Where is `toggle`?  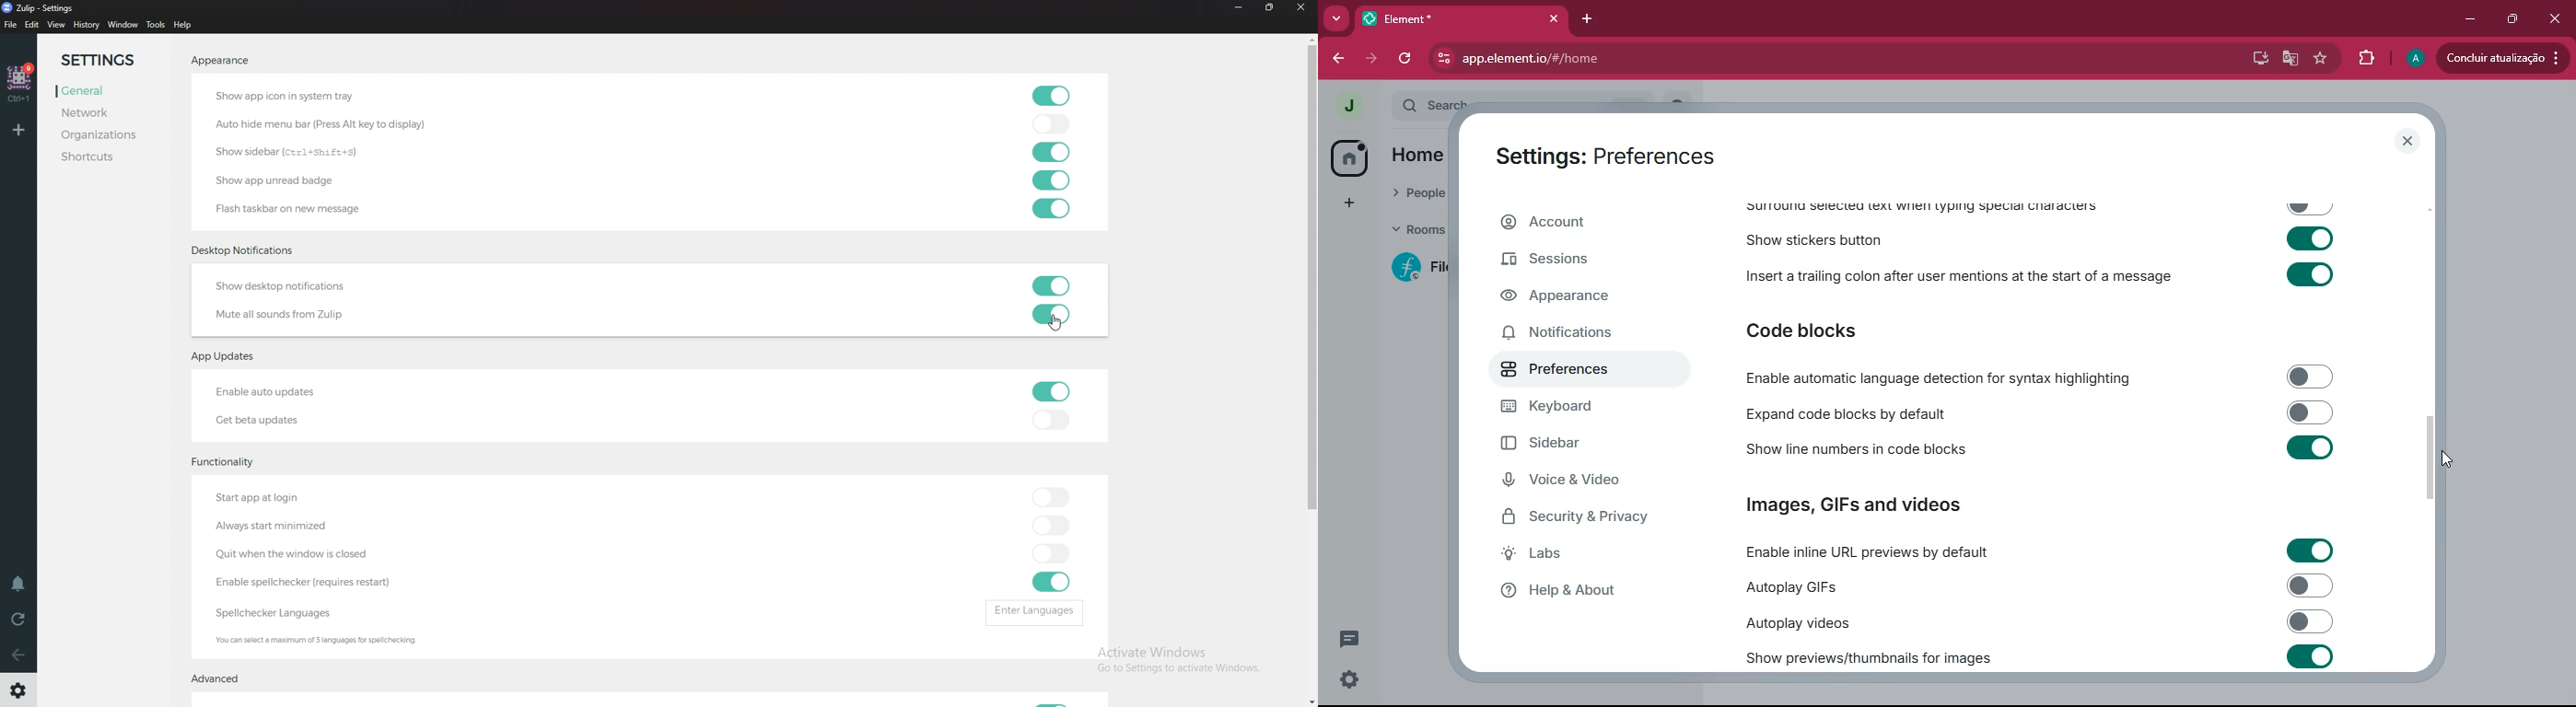
toggle is located at coordinates (1051, 496).